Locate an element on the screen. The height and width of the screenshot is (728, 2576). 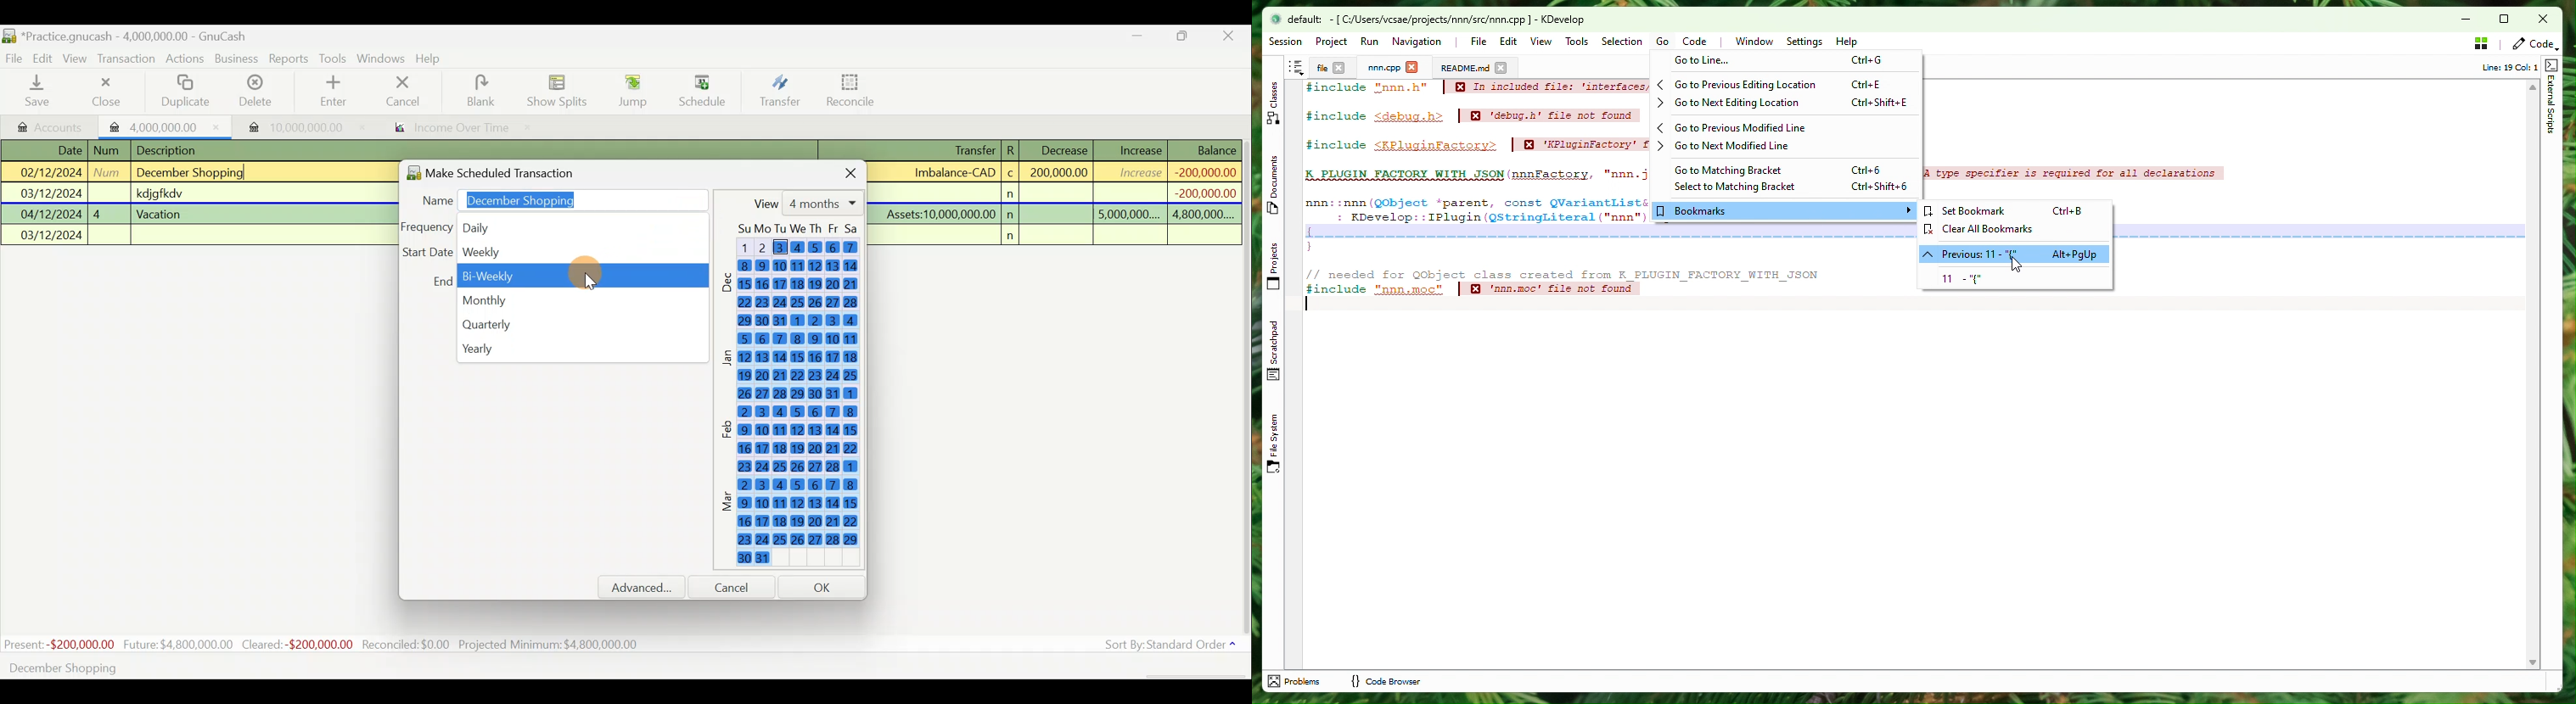
Save is located at coordinates (40, 91).